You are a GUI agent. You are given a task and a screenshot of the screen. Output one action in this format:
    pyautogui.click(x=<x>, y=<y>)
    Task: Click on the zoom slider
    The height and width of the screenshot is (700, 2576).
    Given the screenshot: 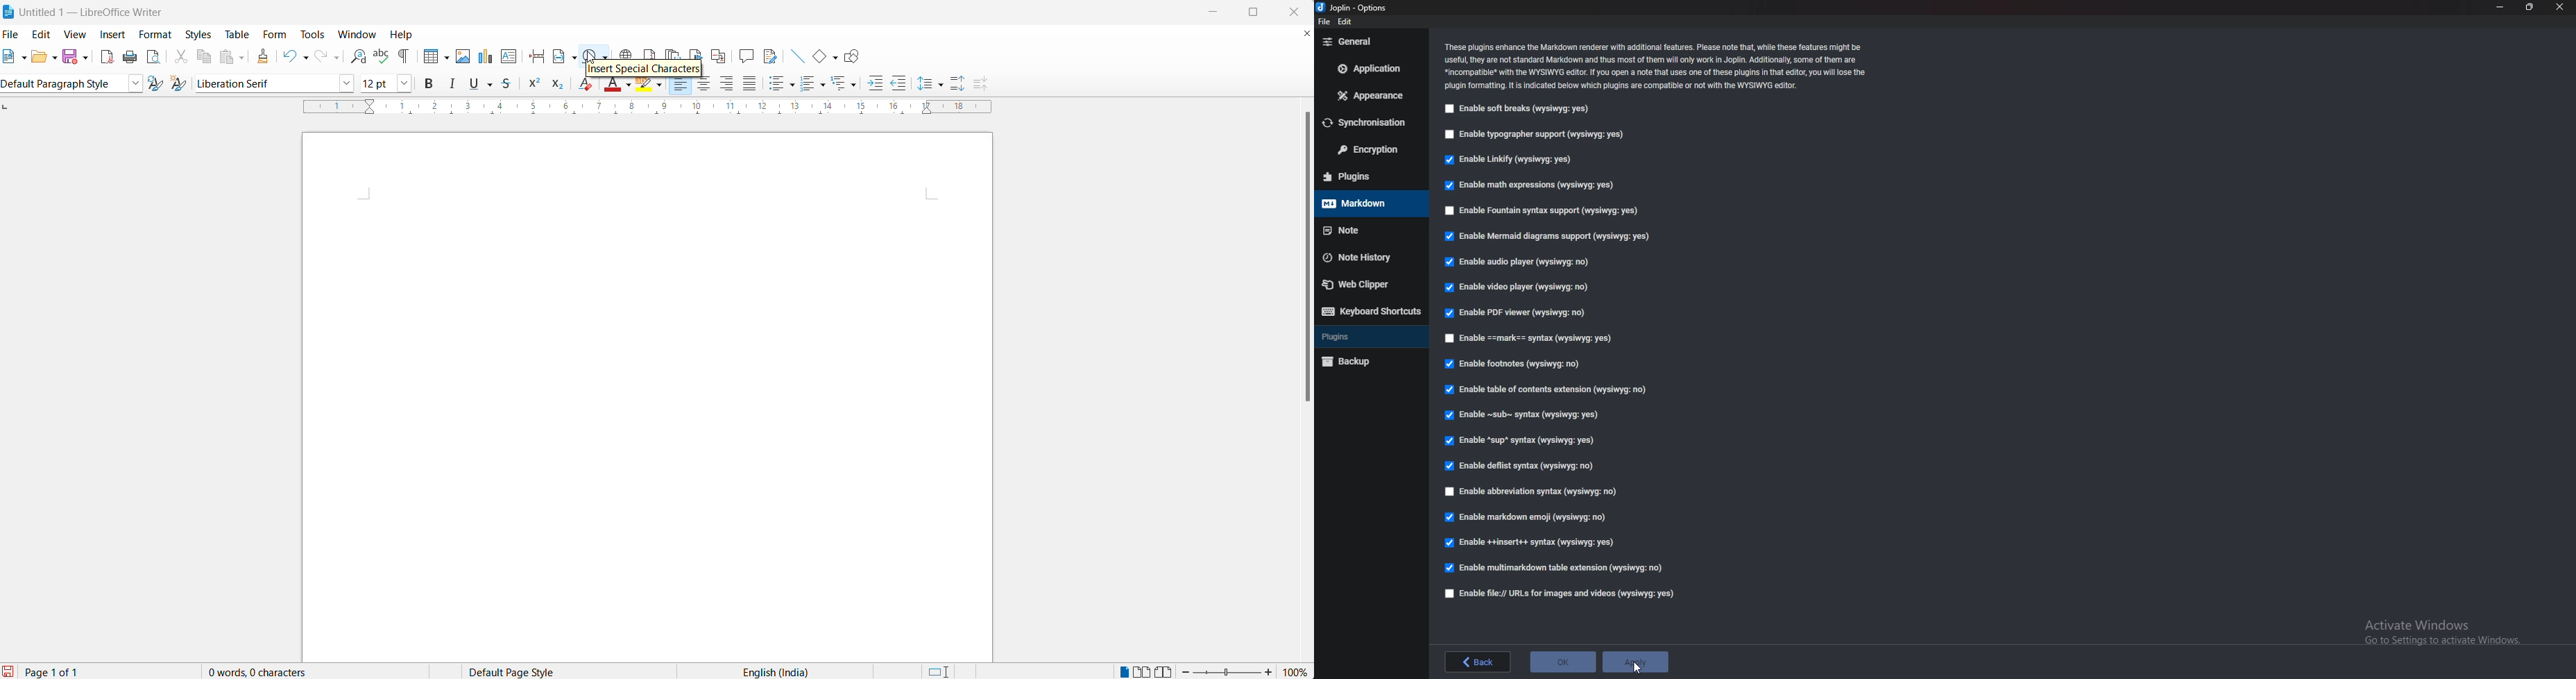 What is the action you would take?
    pyautogui.click(x=1227, y=672)
    